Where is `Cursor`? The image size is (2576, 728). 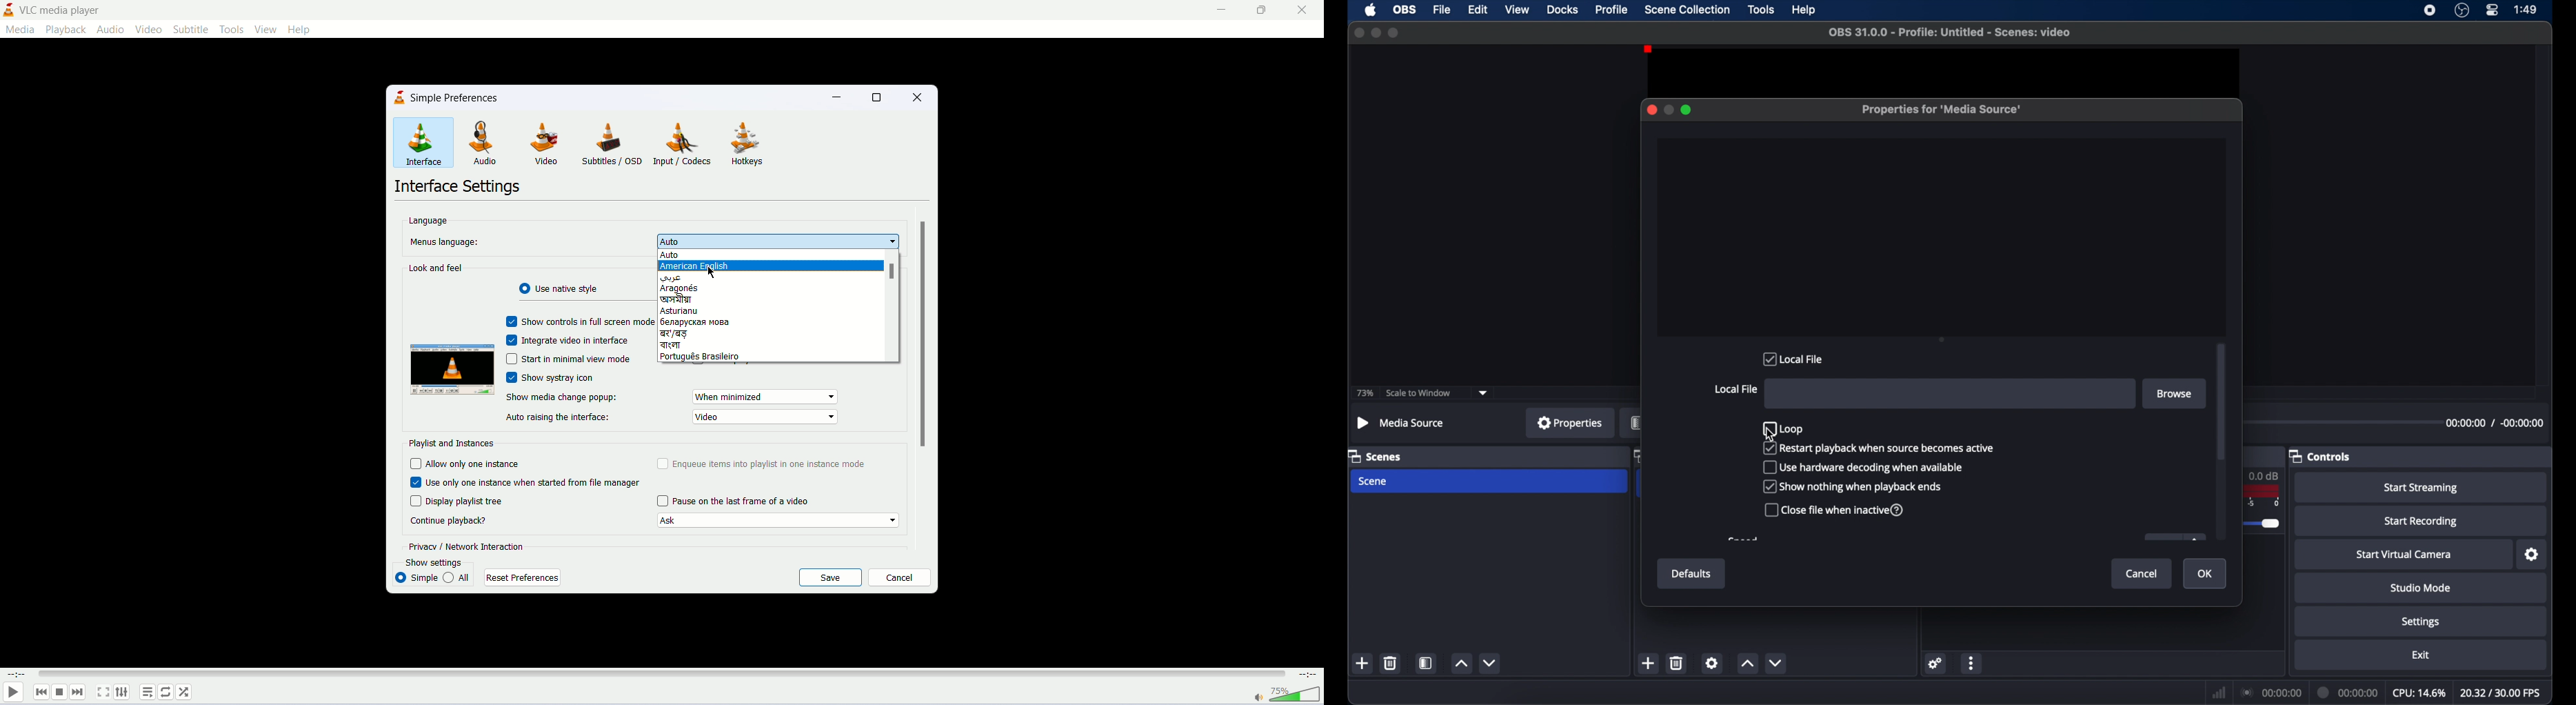 Cursor is located at coordinates (1769, 433).